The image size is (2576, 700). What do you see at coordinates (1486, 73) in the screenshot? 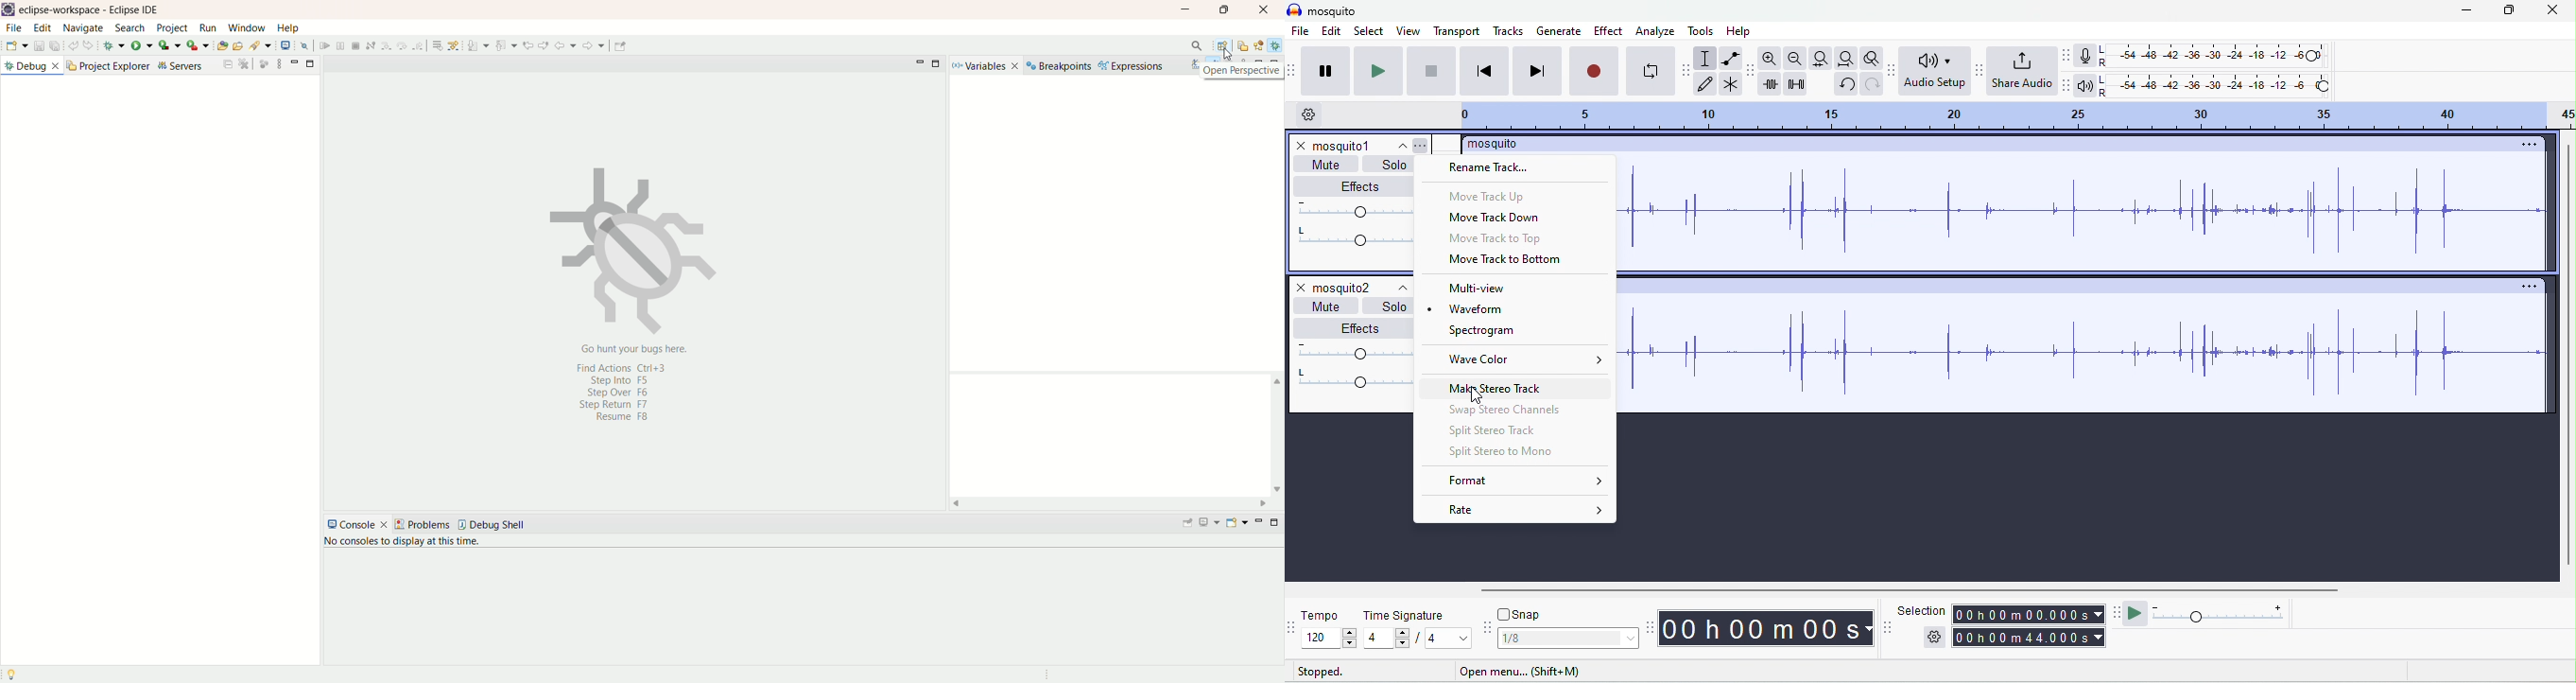
I see `skip to start` at bounding box center [1486, 73].